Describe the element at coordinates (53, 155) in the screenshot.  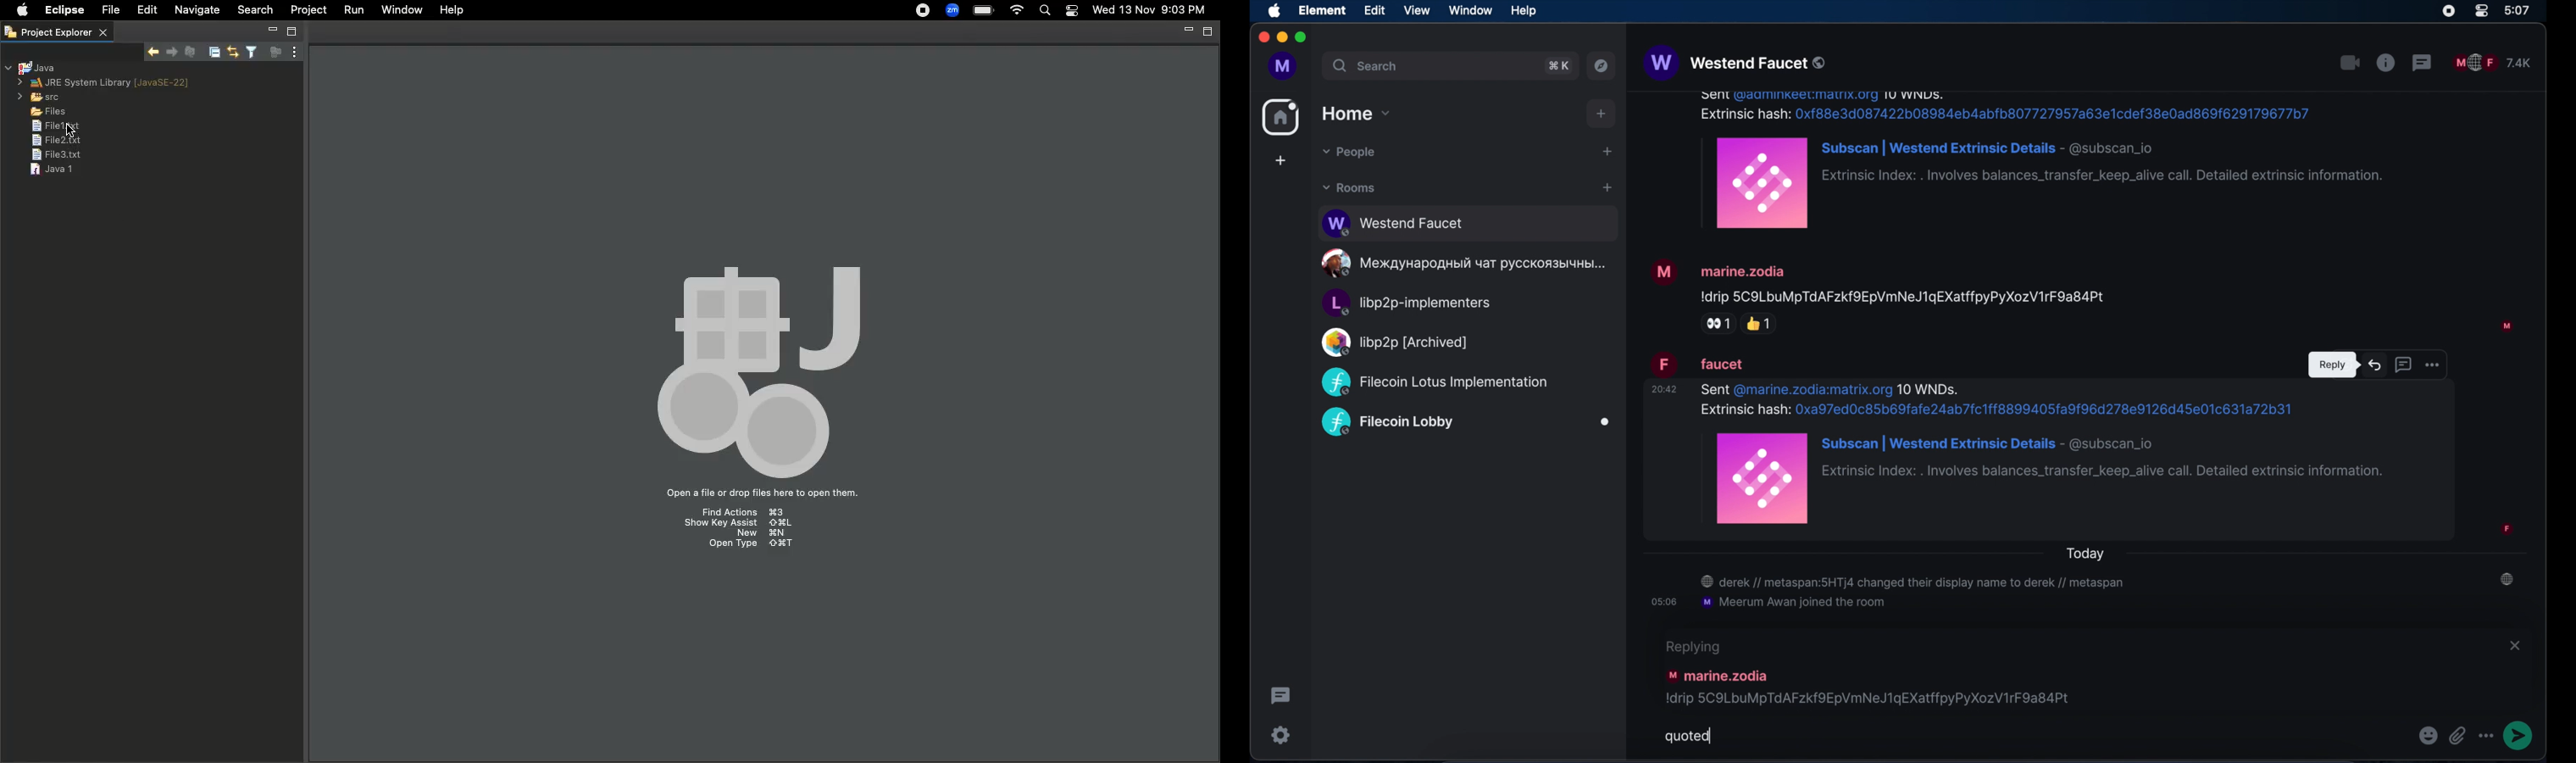
I see `File 3.text` at that location.